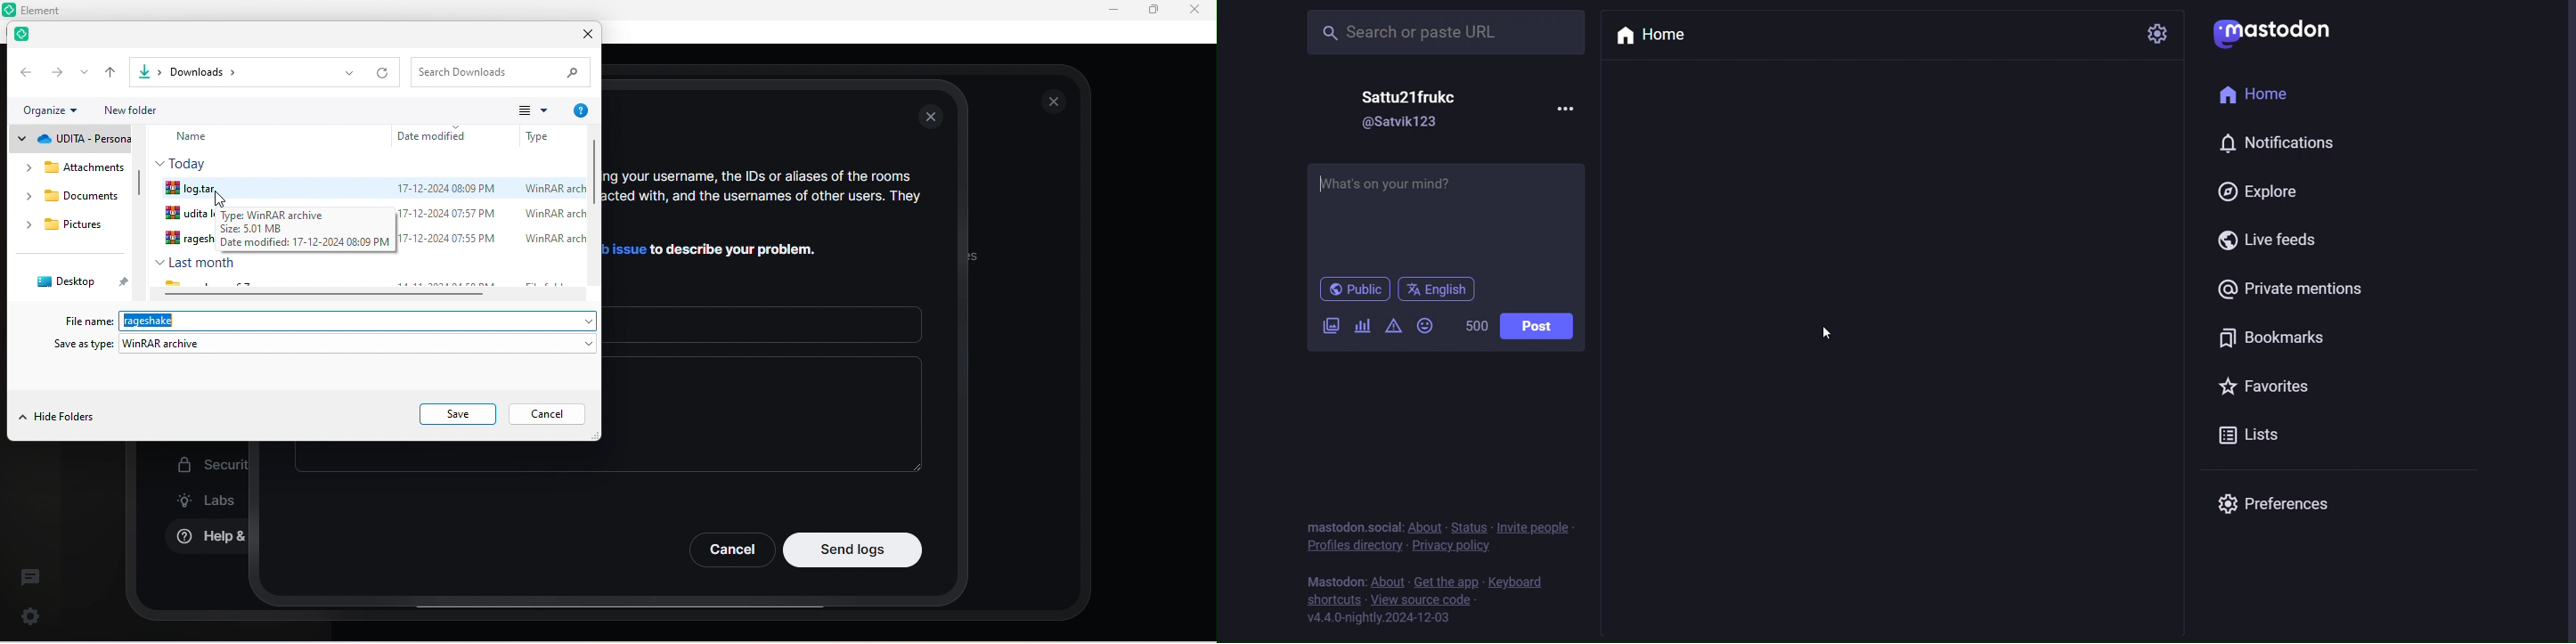 The image size is (2576, 644). Describe the element at coordinates (24, 71) in the screenshot. I see `back` at that location.